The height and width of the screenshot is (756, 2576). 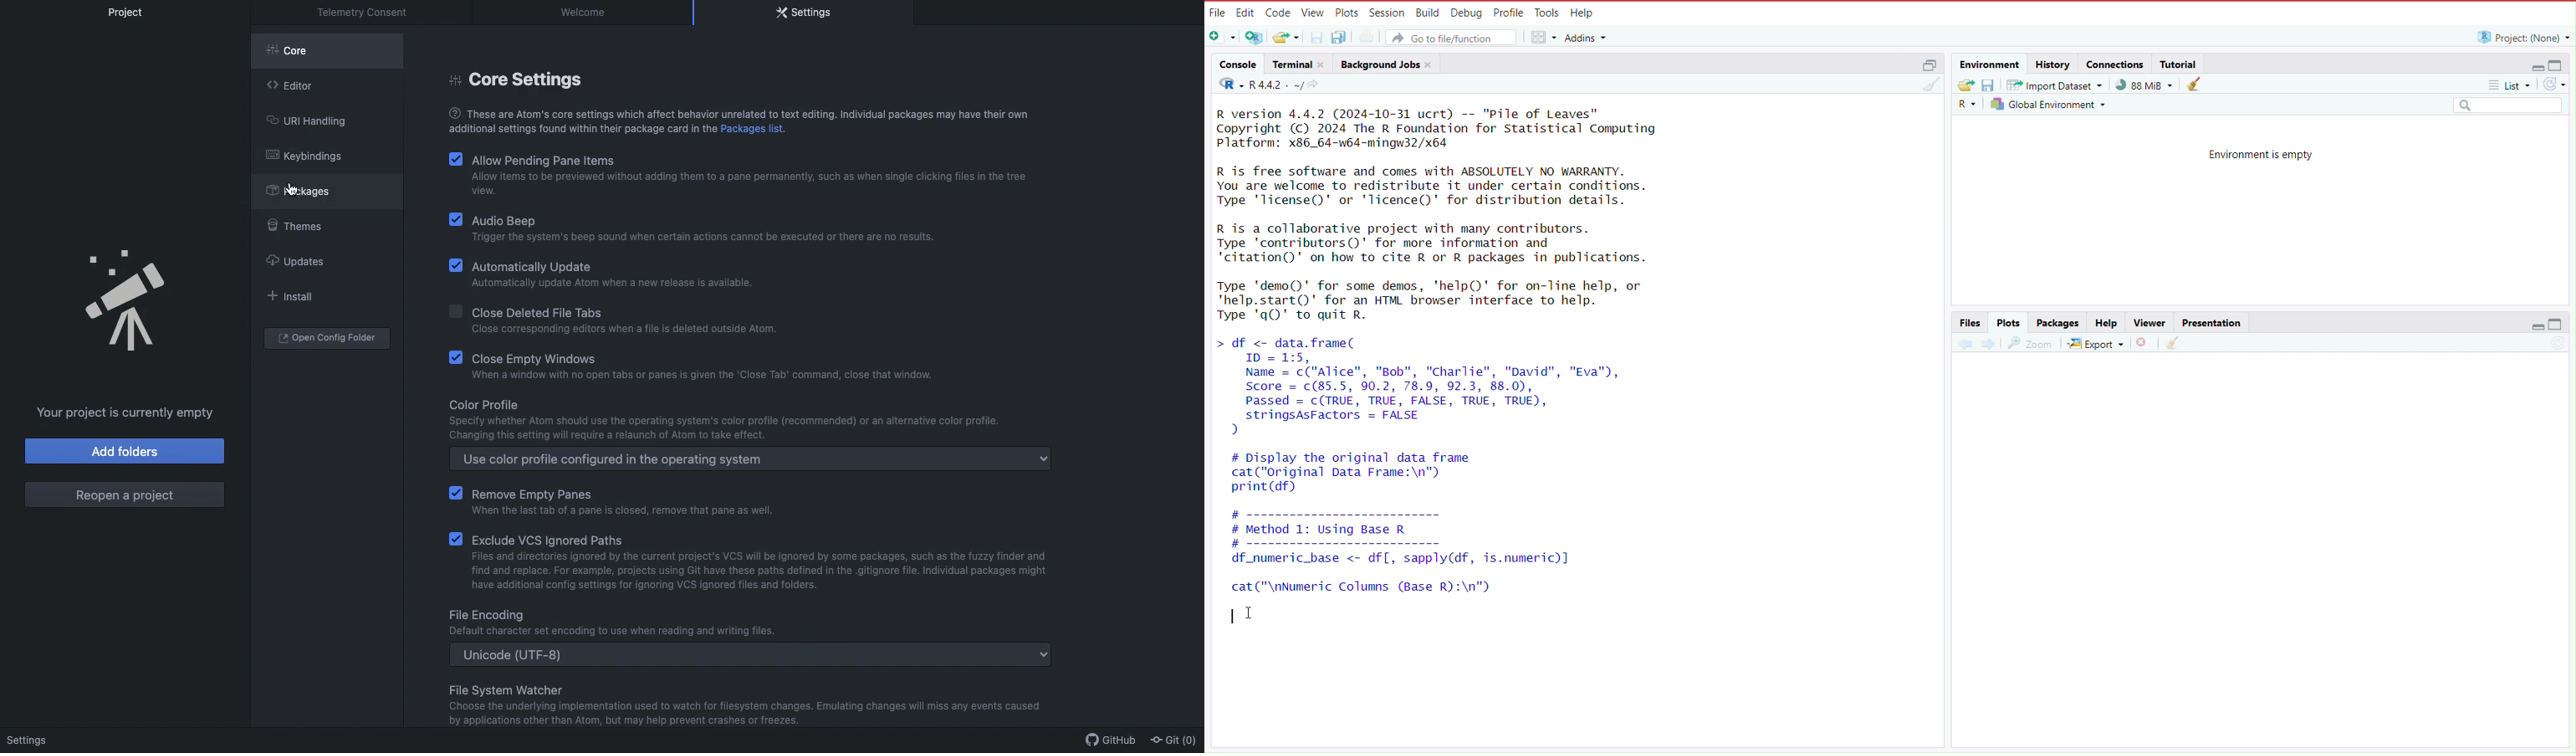 What do you see at coordinates (700, 229) in the screenshot?
I see `Audio Beep. Trigger the system's beep sound when certain actions cannot be executed or there are no results.` at bounding box center [700, 229].